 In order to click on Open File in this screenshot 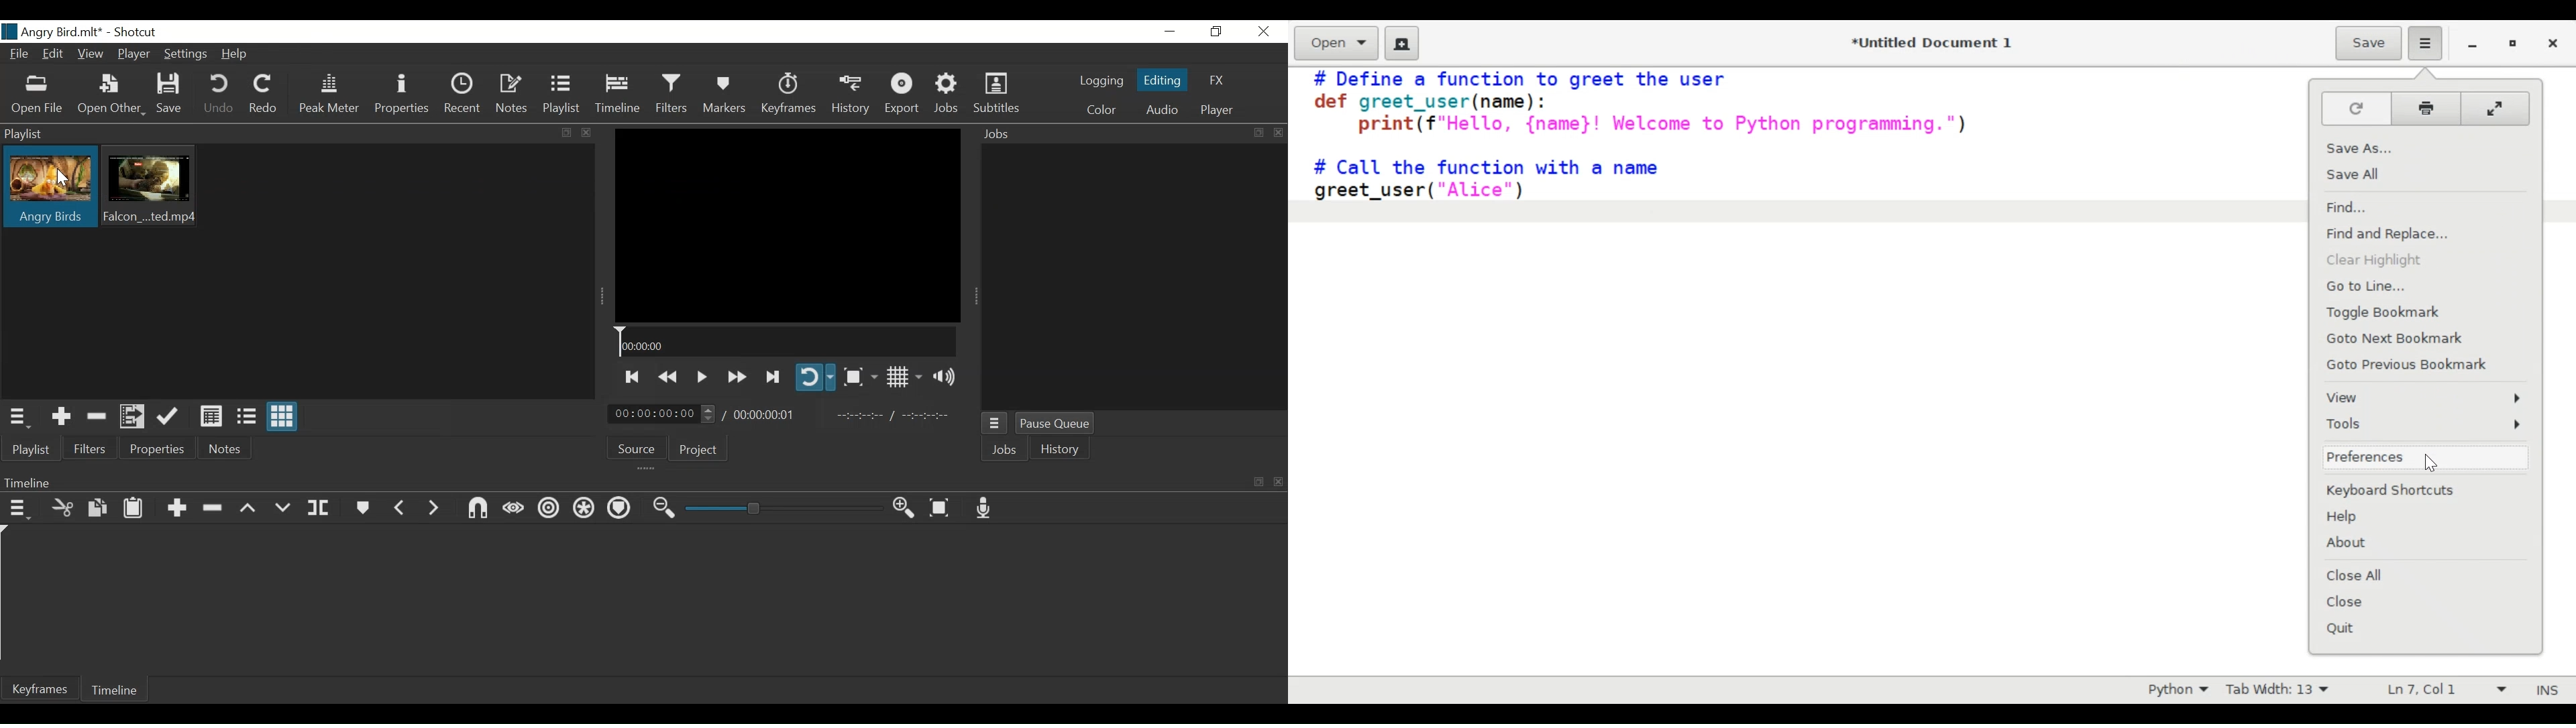, I will do `click(40, 94)`.